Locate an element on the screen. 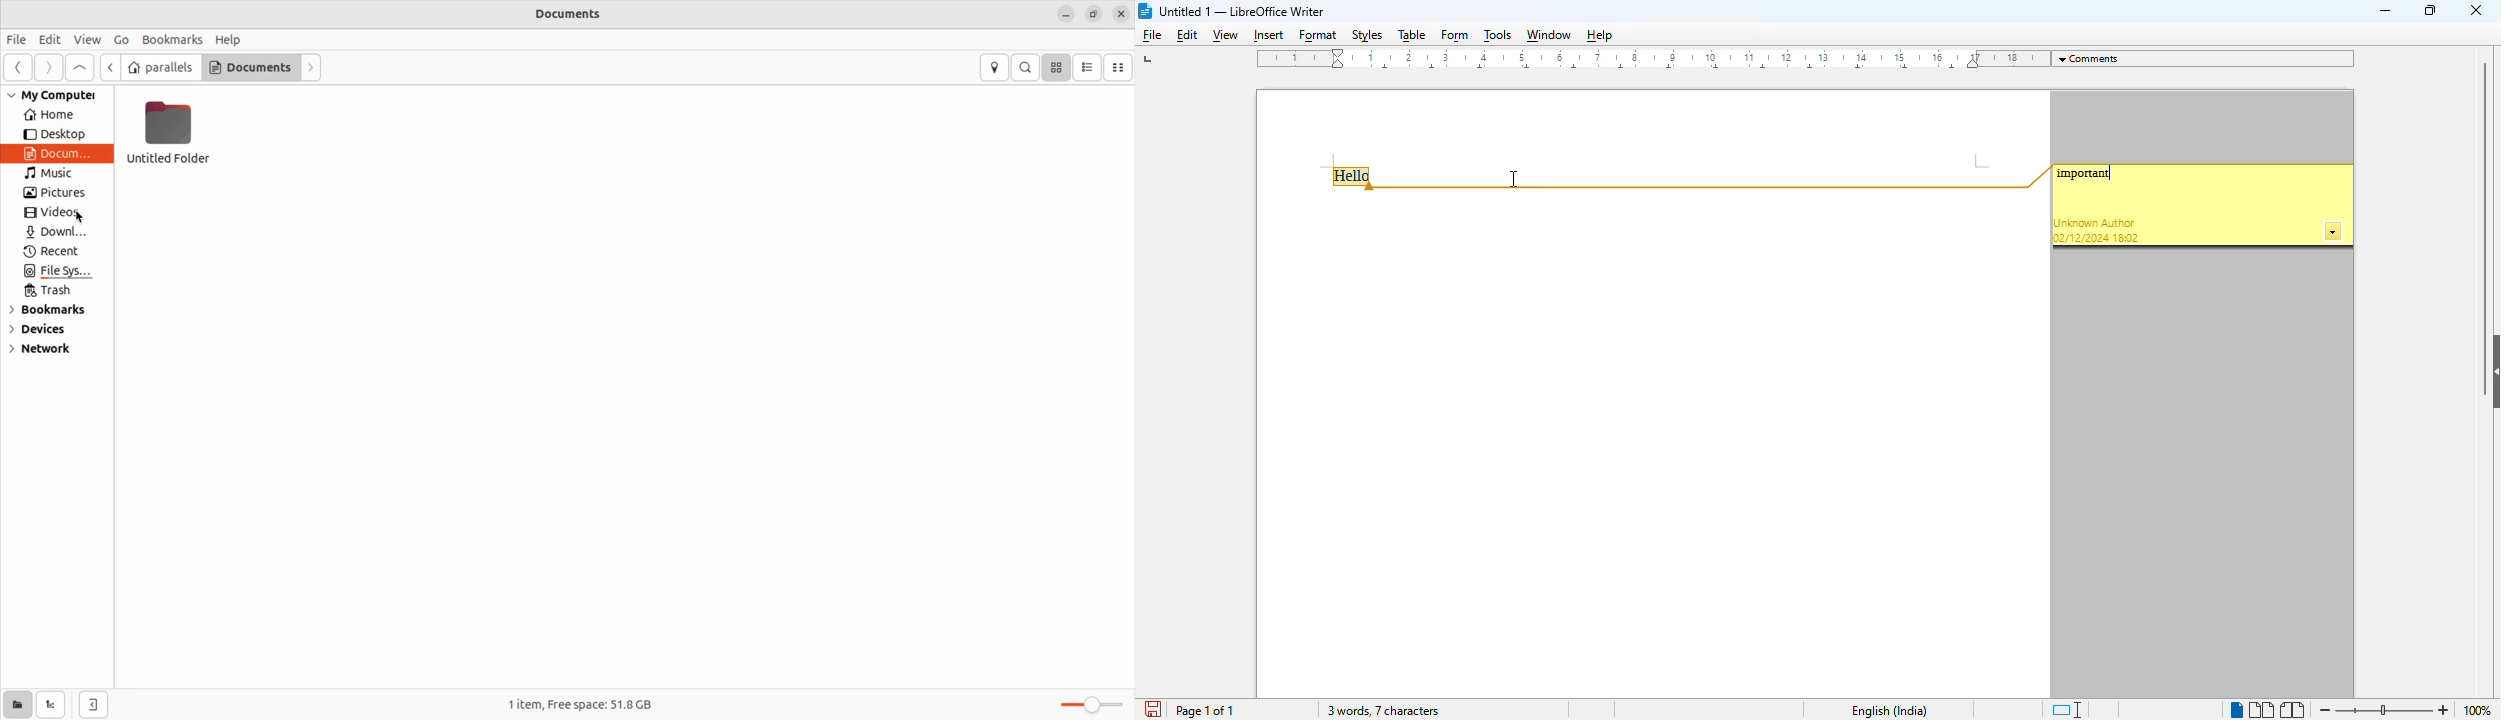 Image resolution: width=2520 pixels, height=728 pixels. cursor is located at coordinates (1513, 178).